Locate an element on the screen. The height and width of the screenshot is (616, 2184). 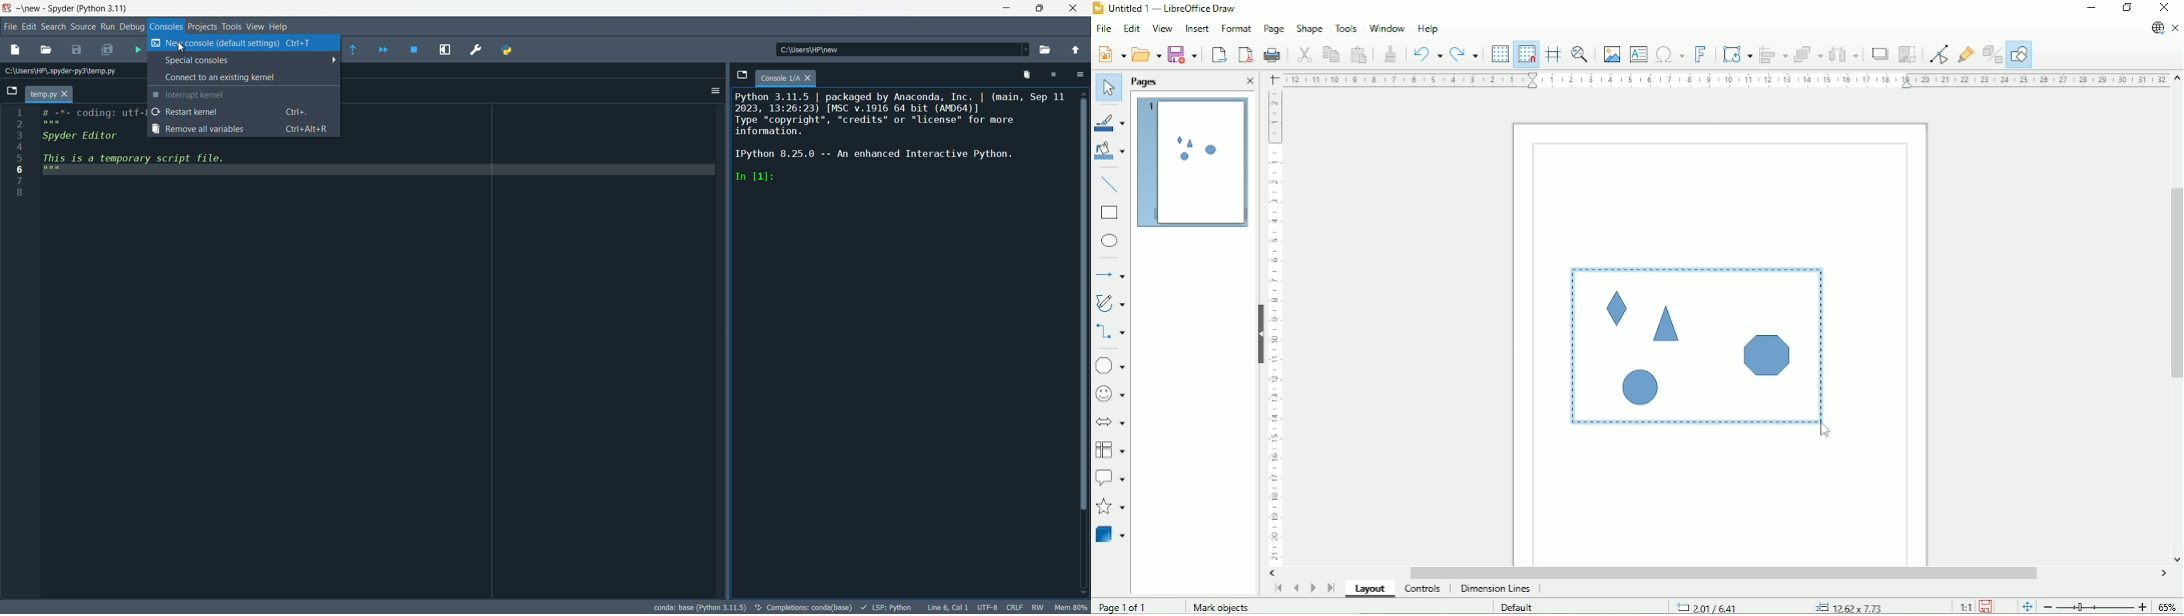
Redo is located at coordinates (1465, 55).